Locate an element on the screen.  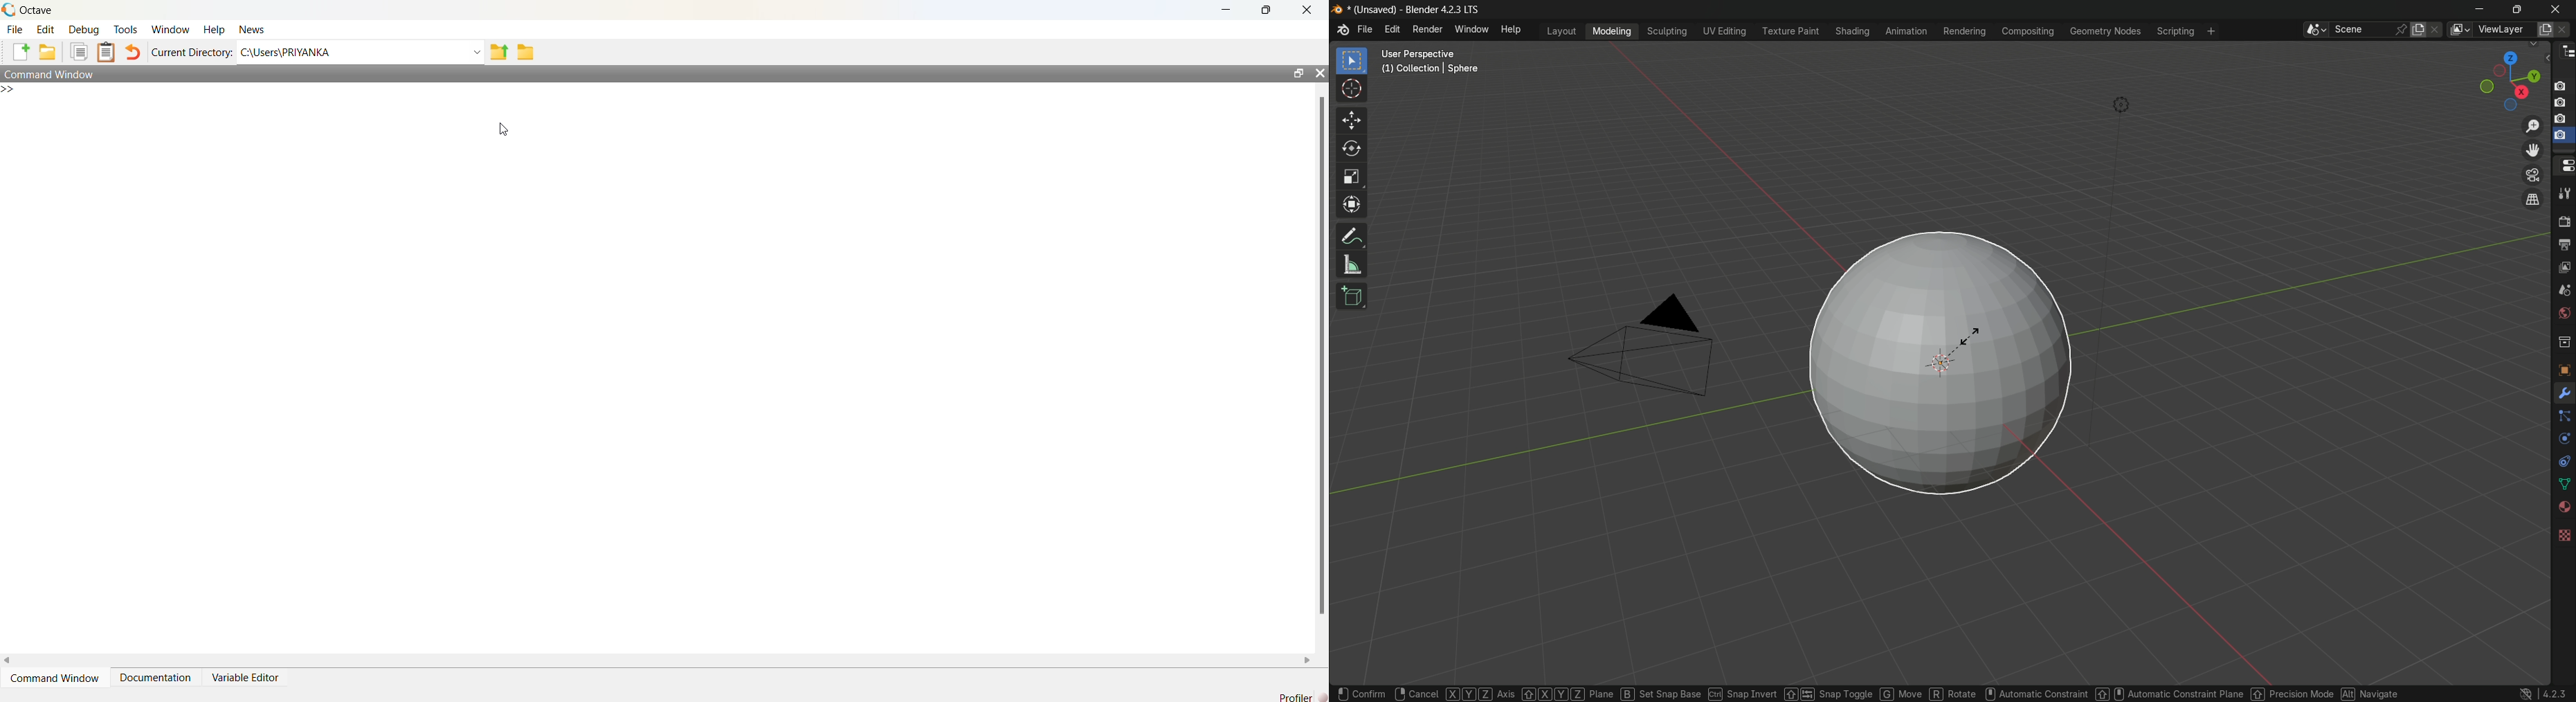
scripting menu is located at coordinates (2177, 32).